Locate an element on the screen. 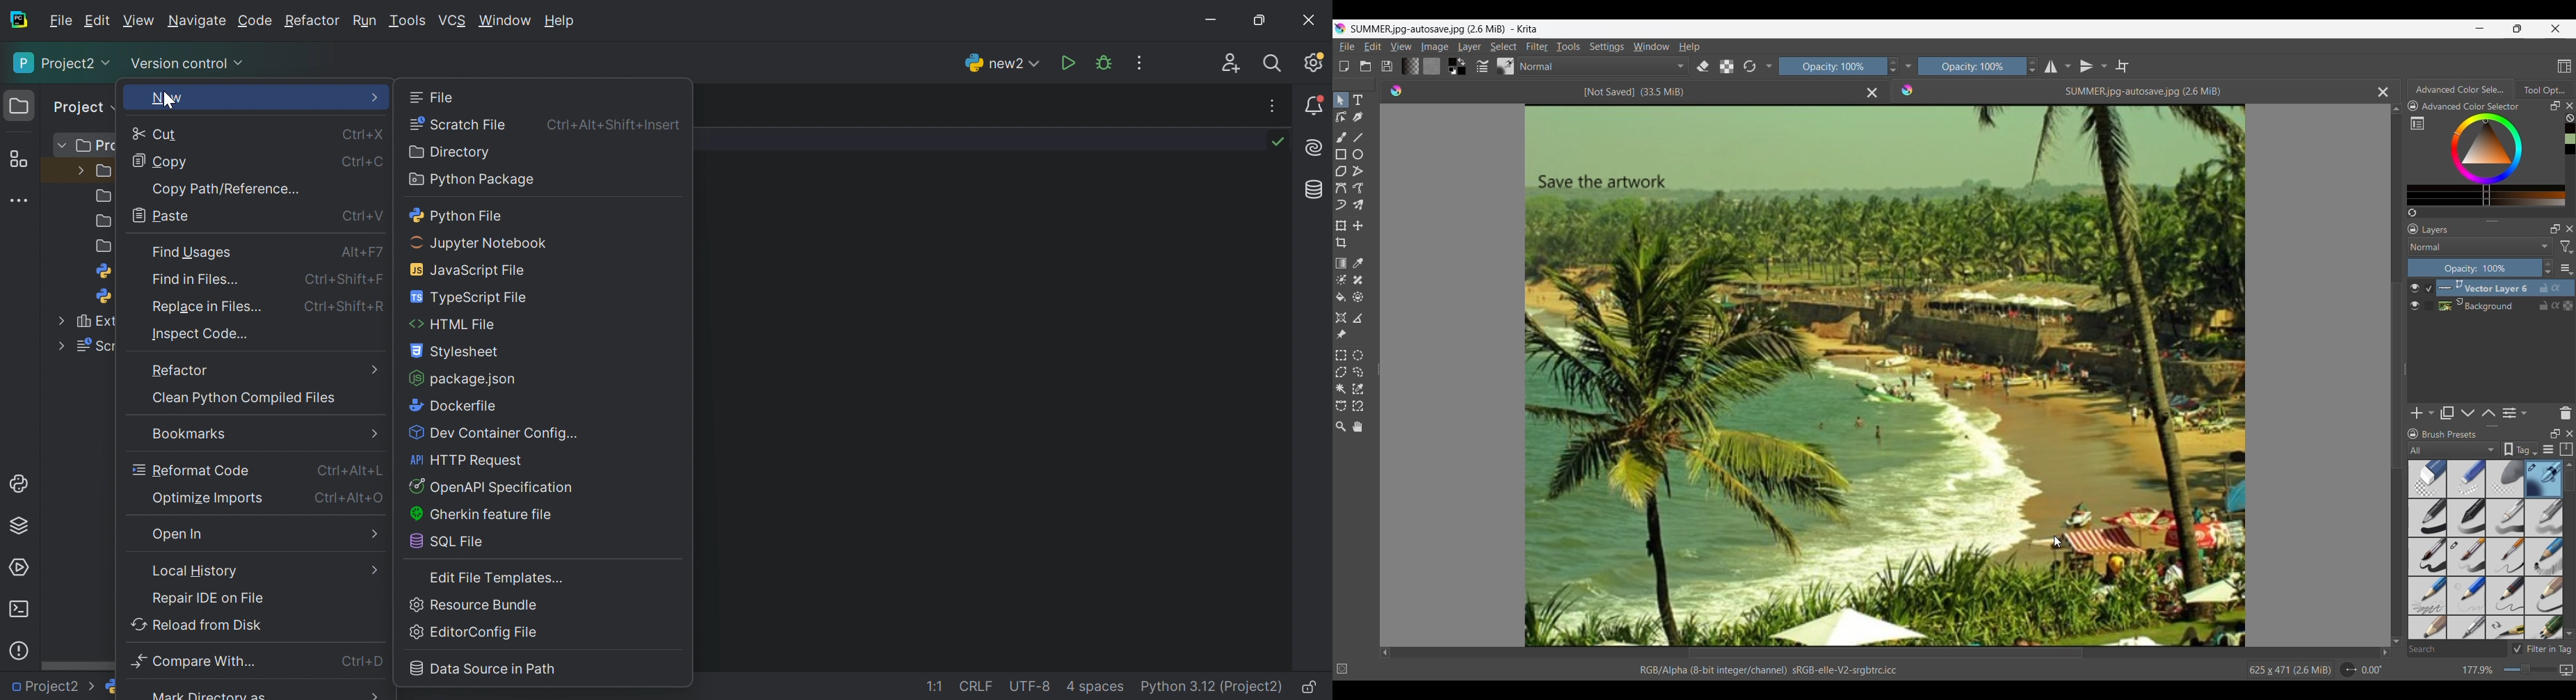 The width and height of the screenshot is (2576, 700). Line tool is located at coordinates (1358, 137).